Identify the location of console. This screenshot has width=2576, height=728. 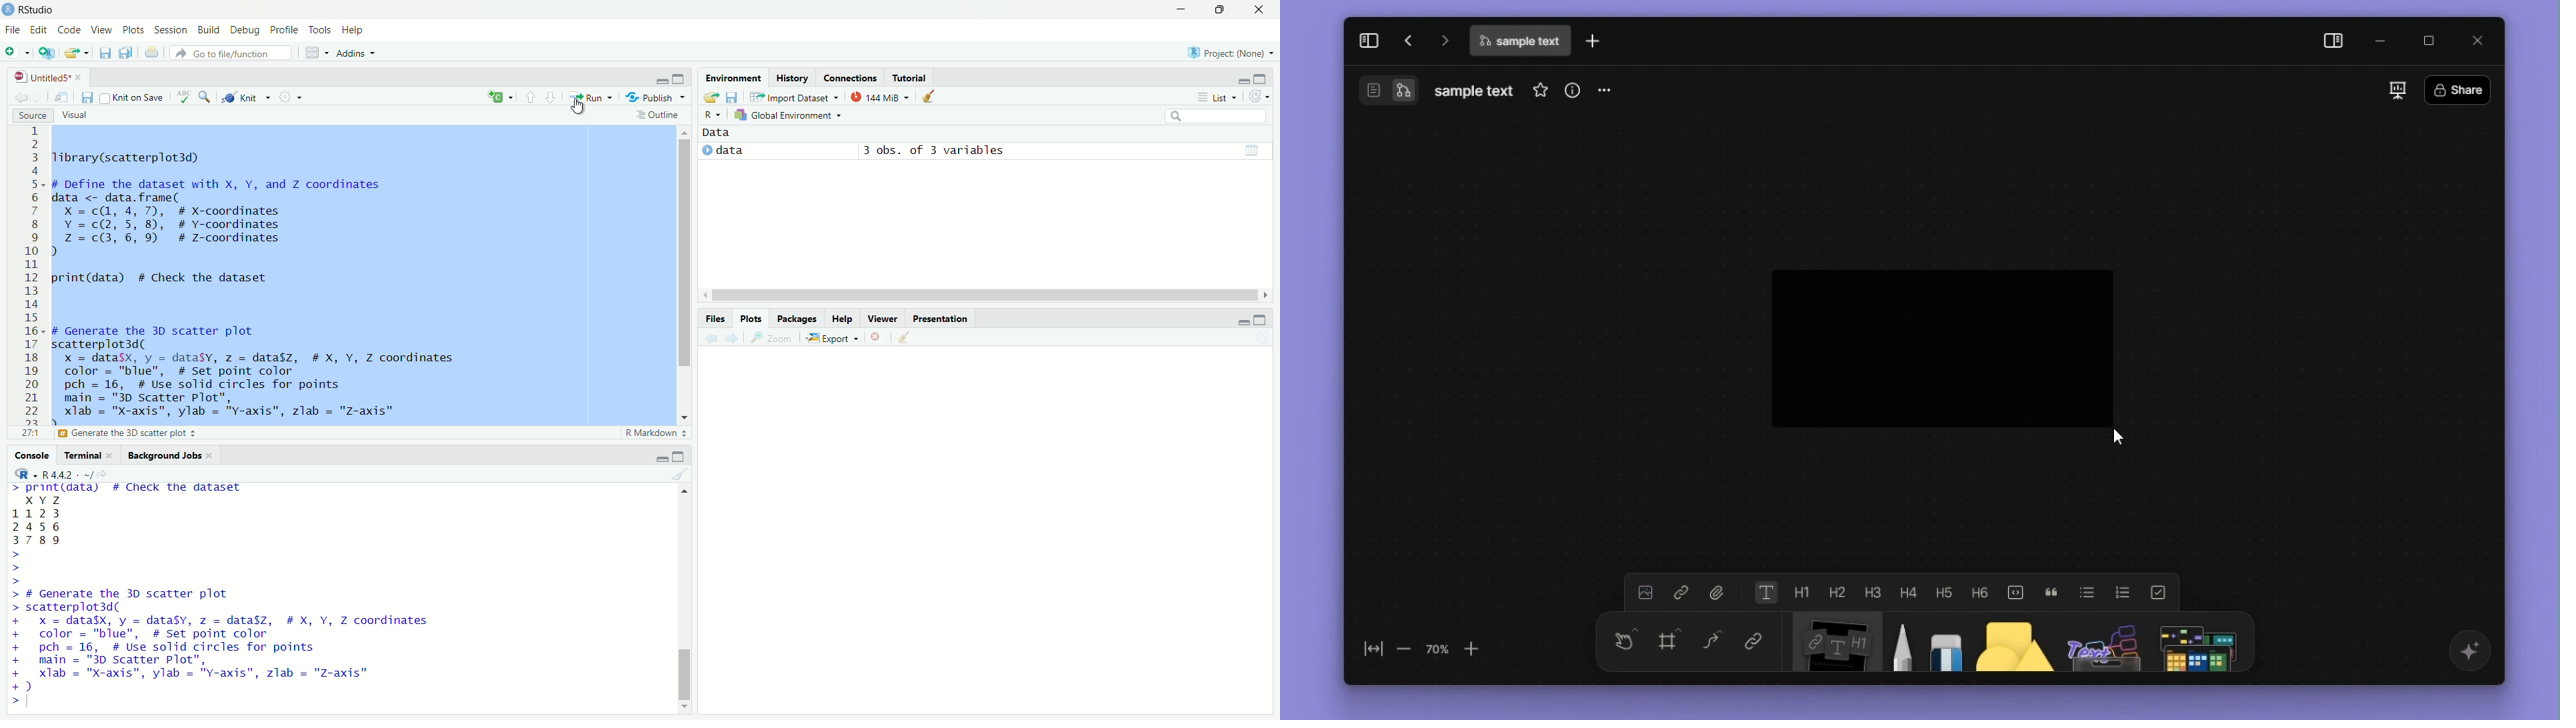
(25, 455).